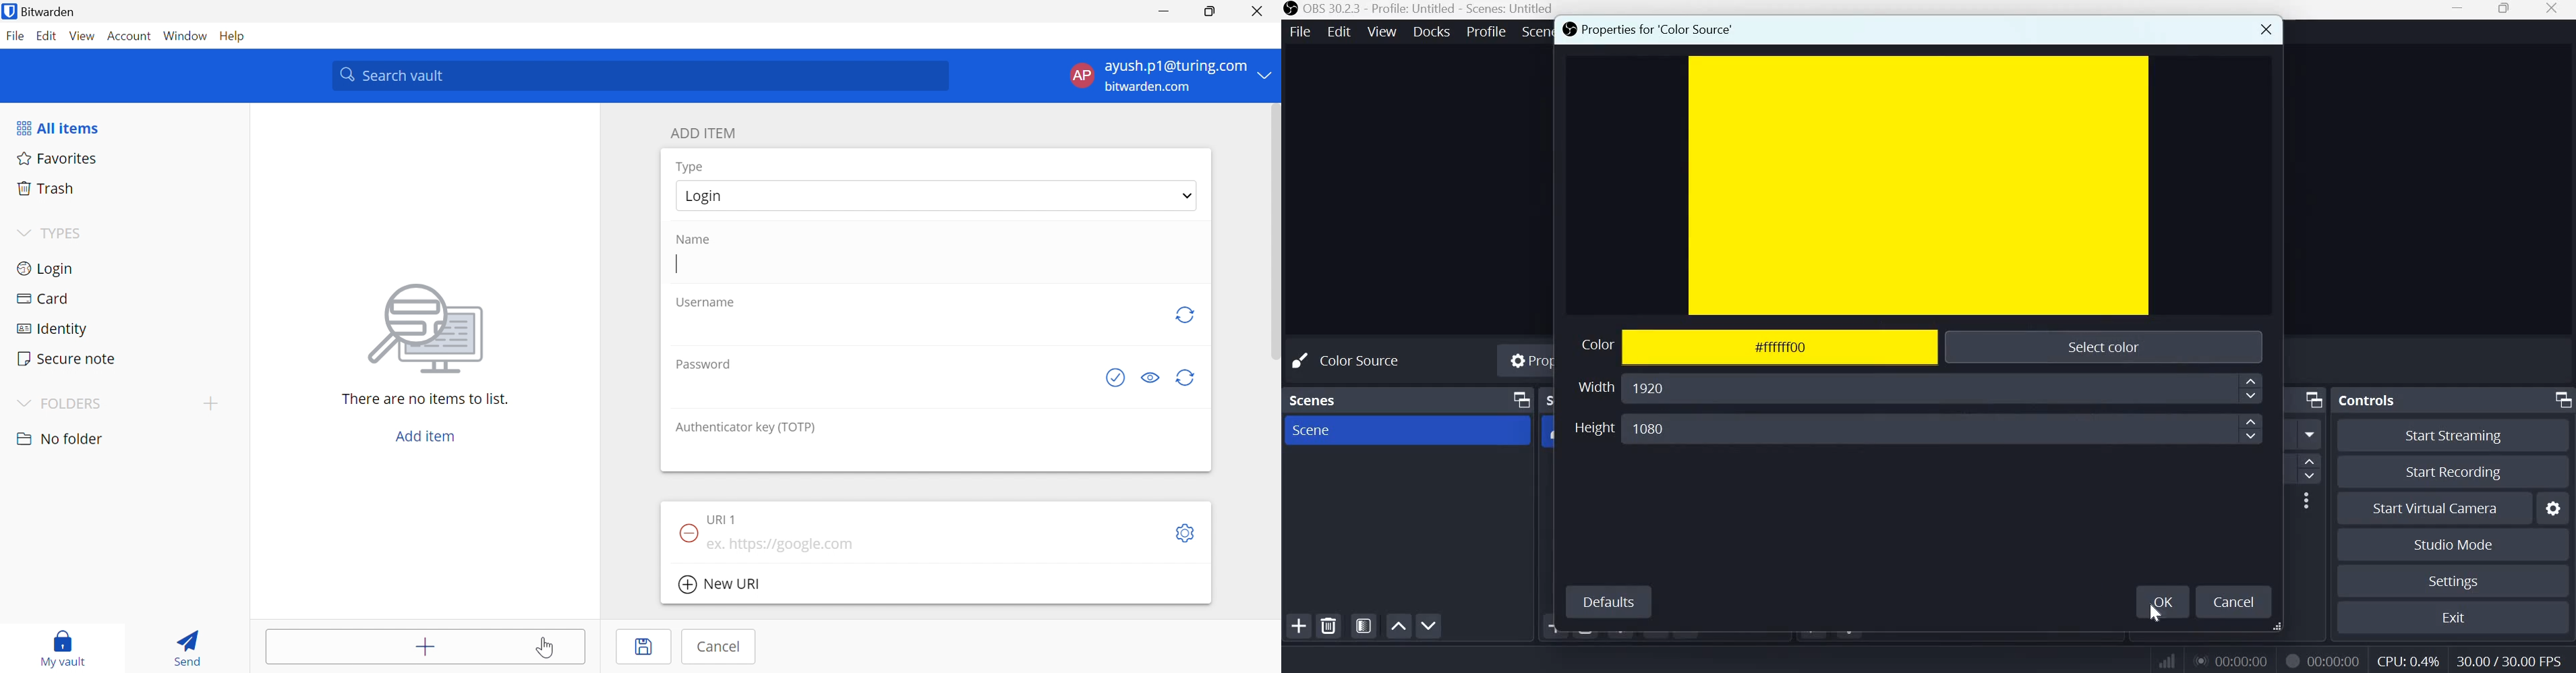  What do you see at coordinates (2457, 11) in the screenshot?
I see `Minimize` at bounding box center [2457, 11].